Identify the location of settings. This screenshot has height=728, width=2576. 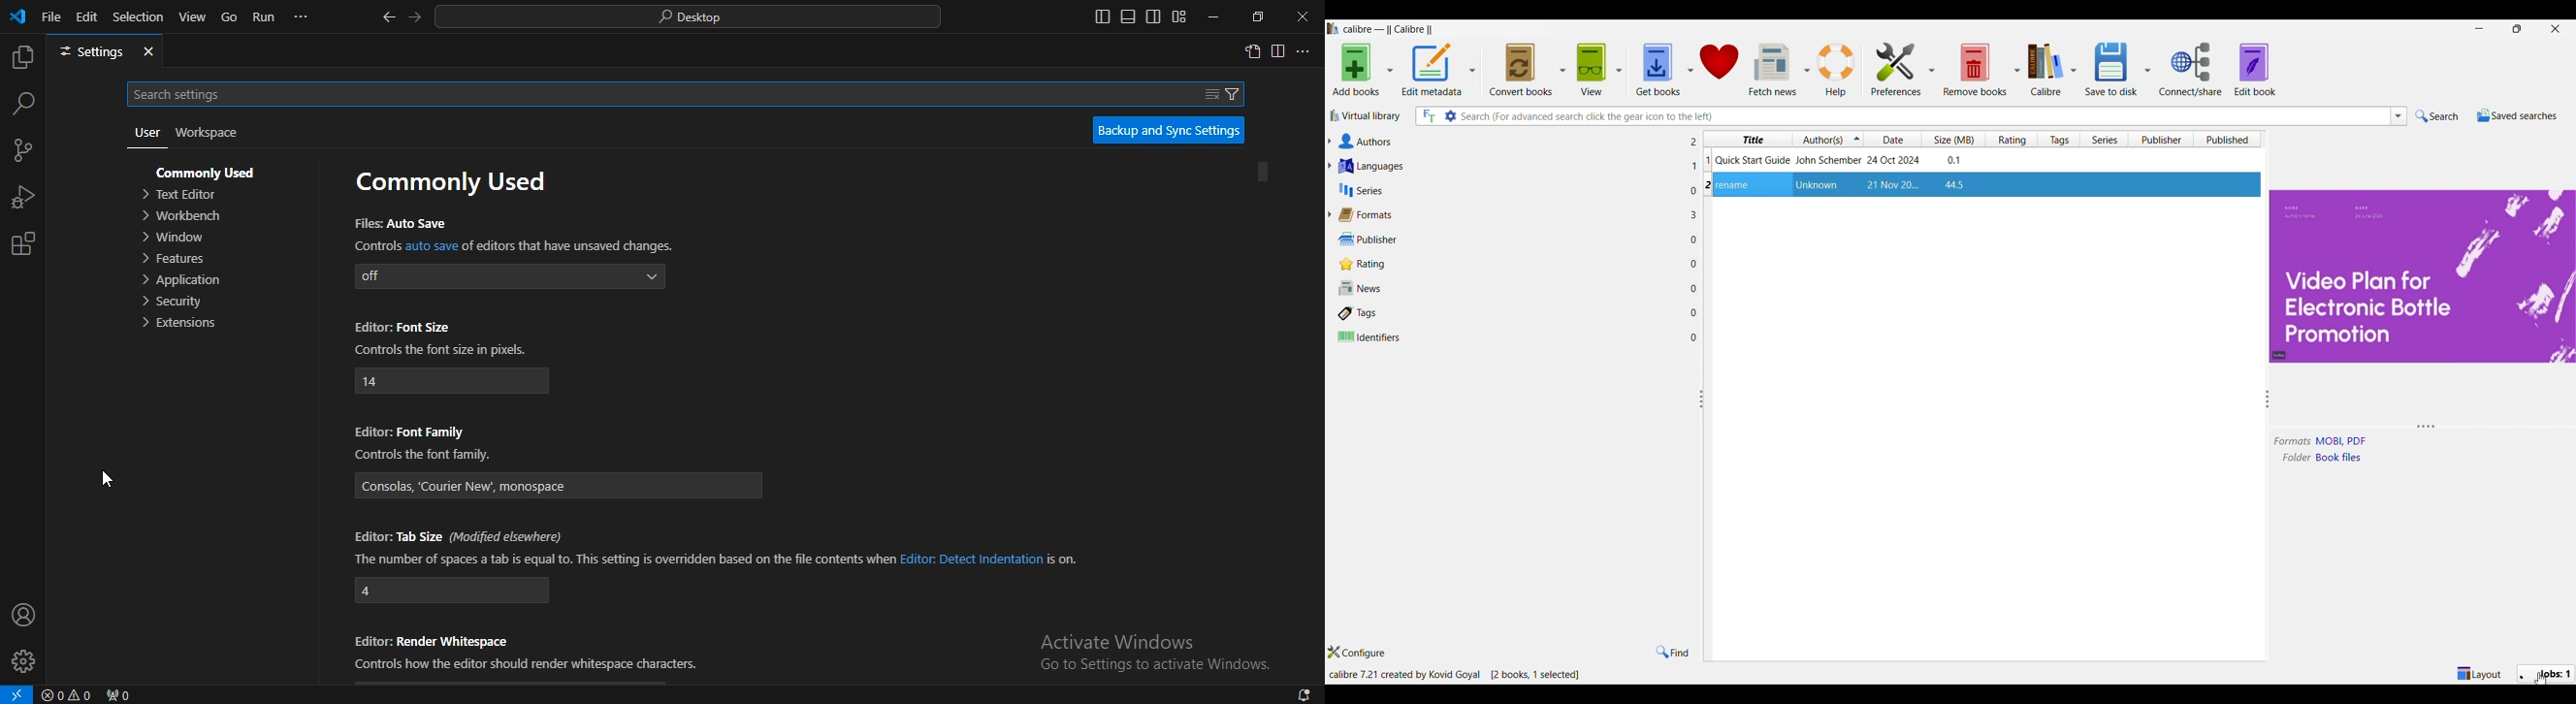
(105, 51).